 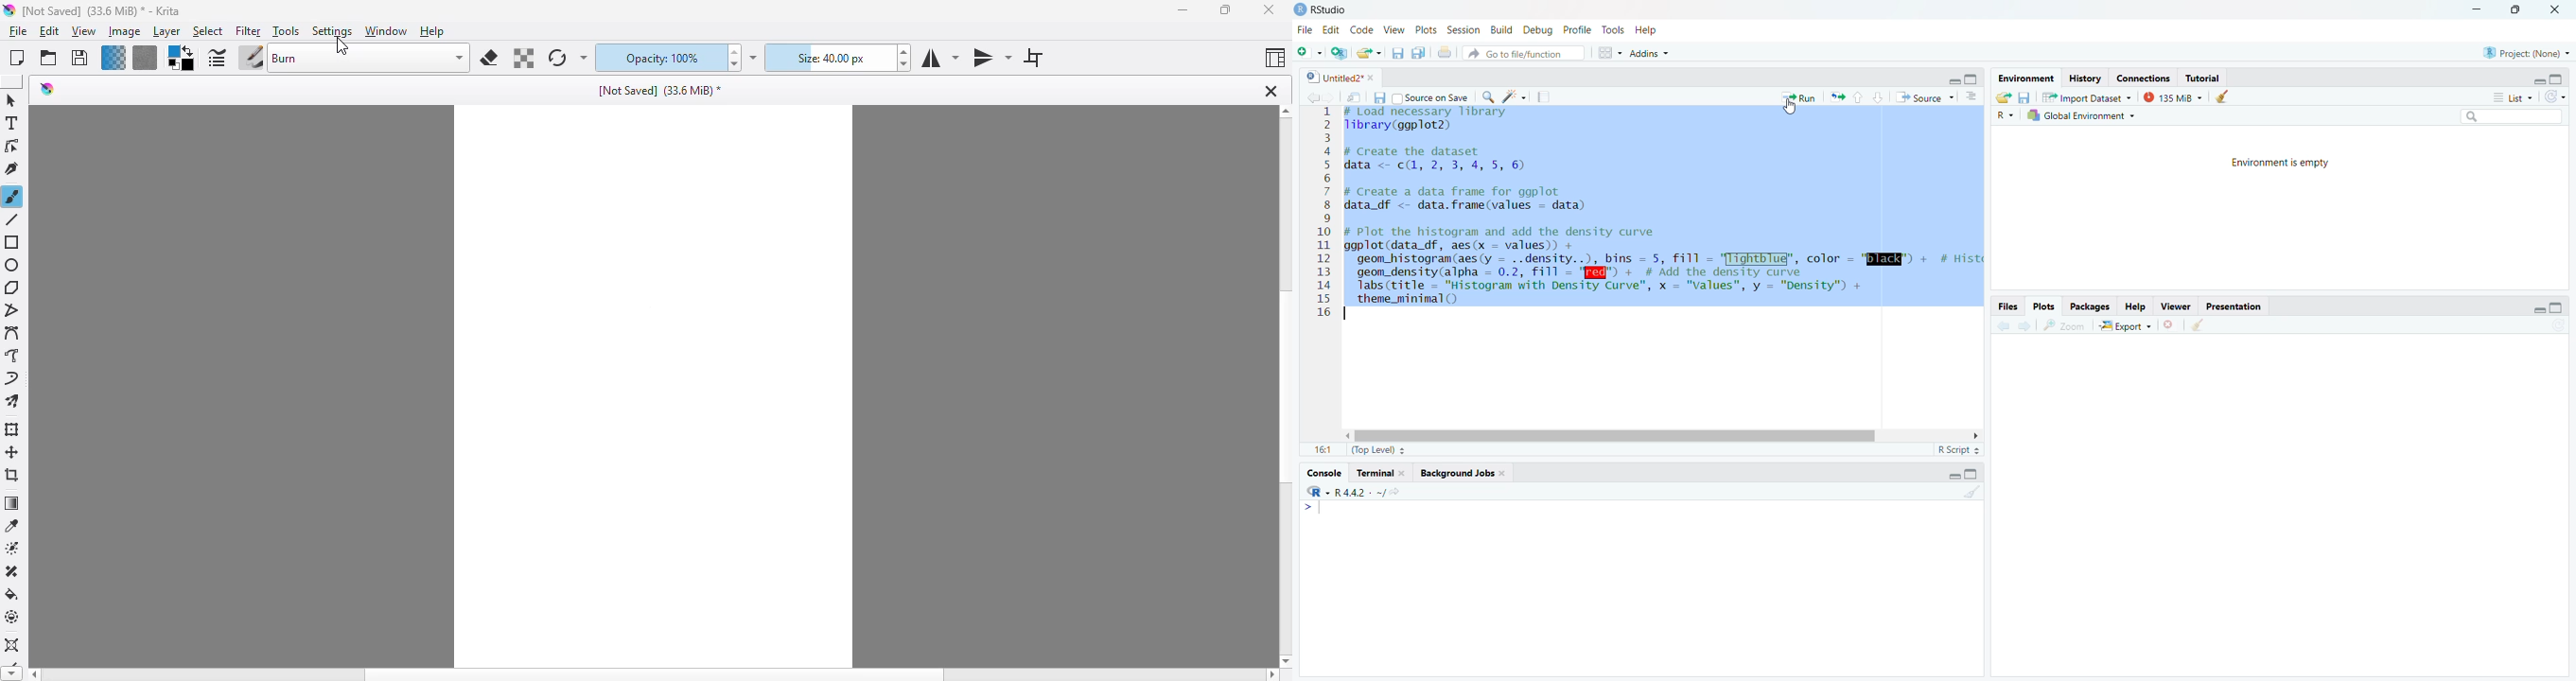 I want to click on Tools, so click(x=1613, y=29).